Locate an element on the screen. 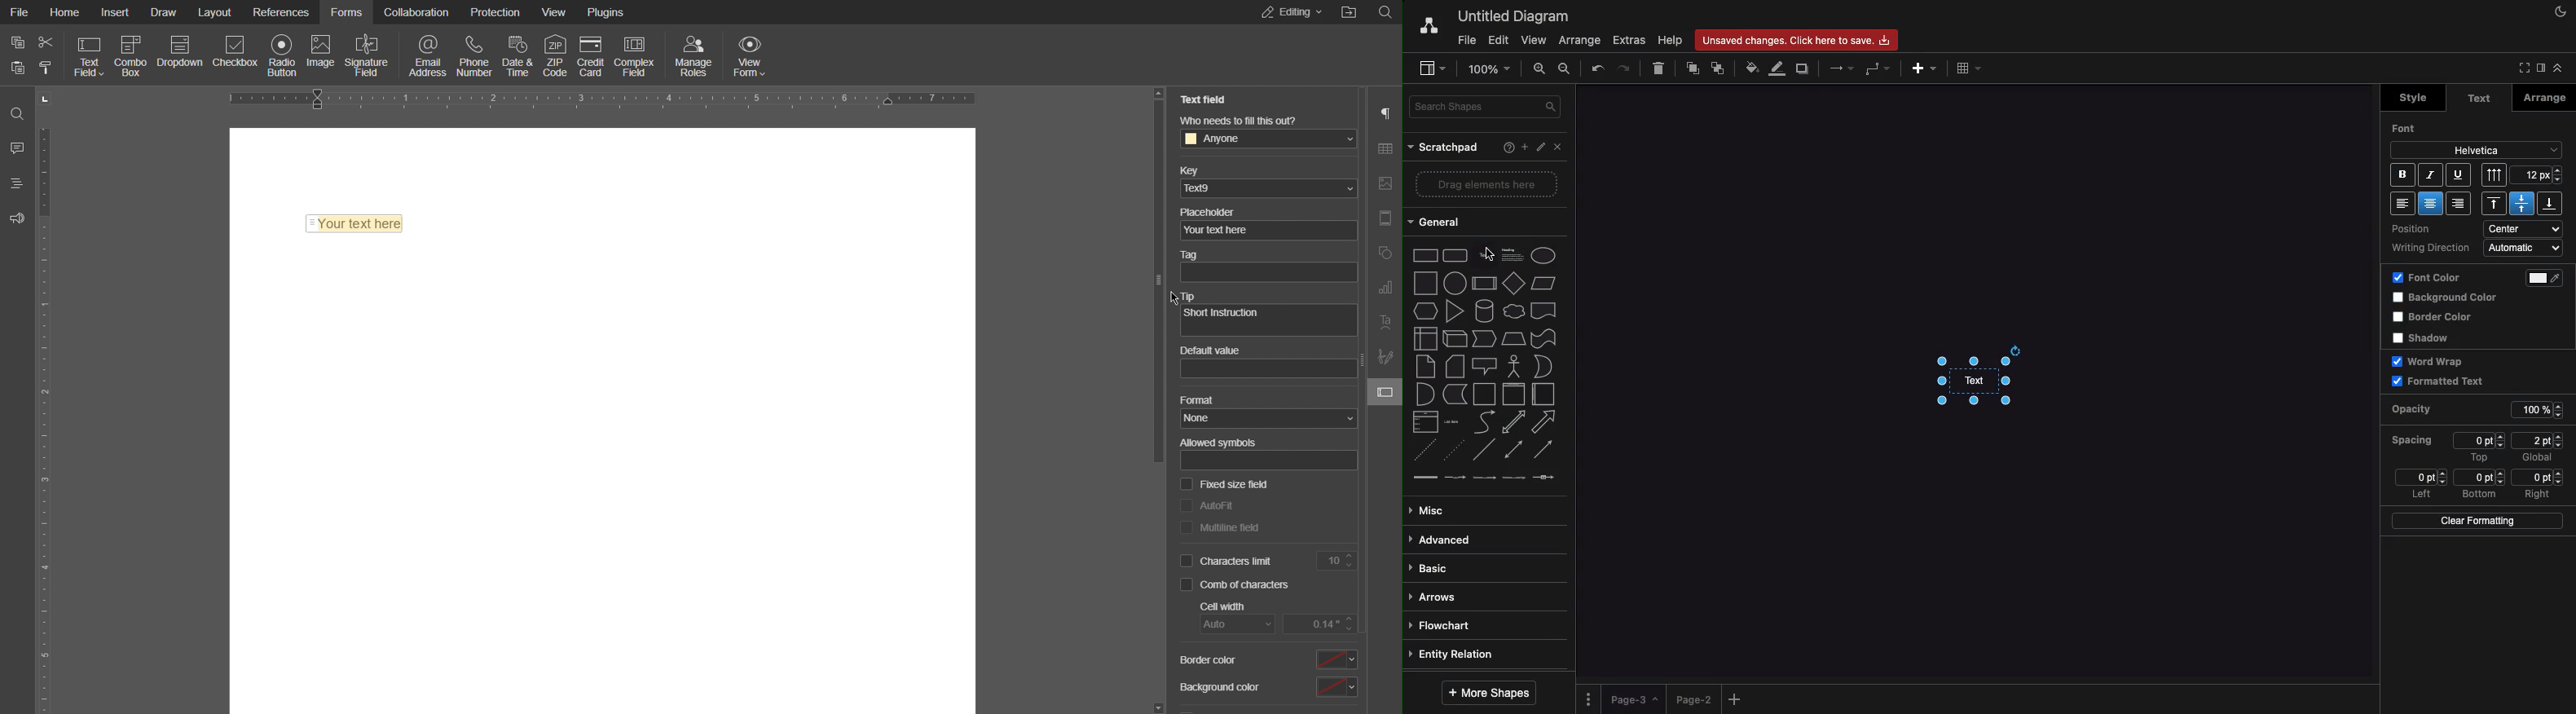 This screenshot has height=728, width=2576. callout is located at coordinates (1485, 367).